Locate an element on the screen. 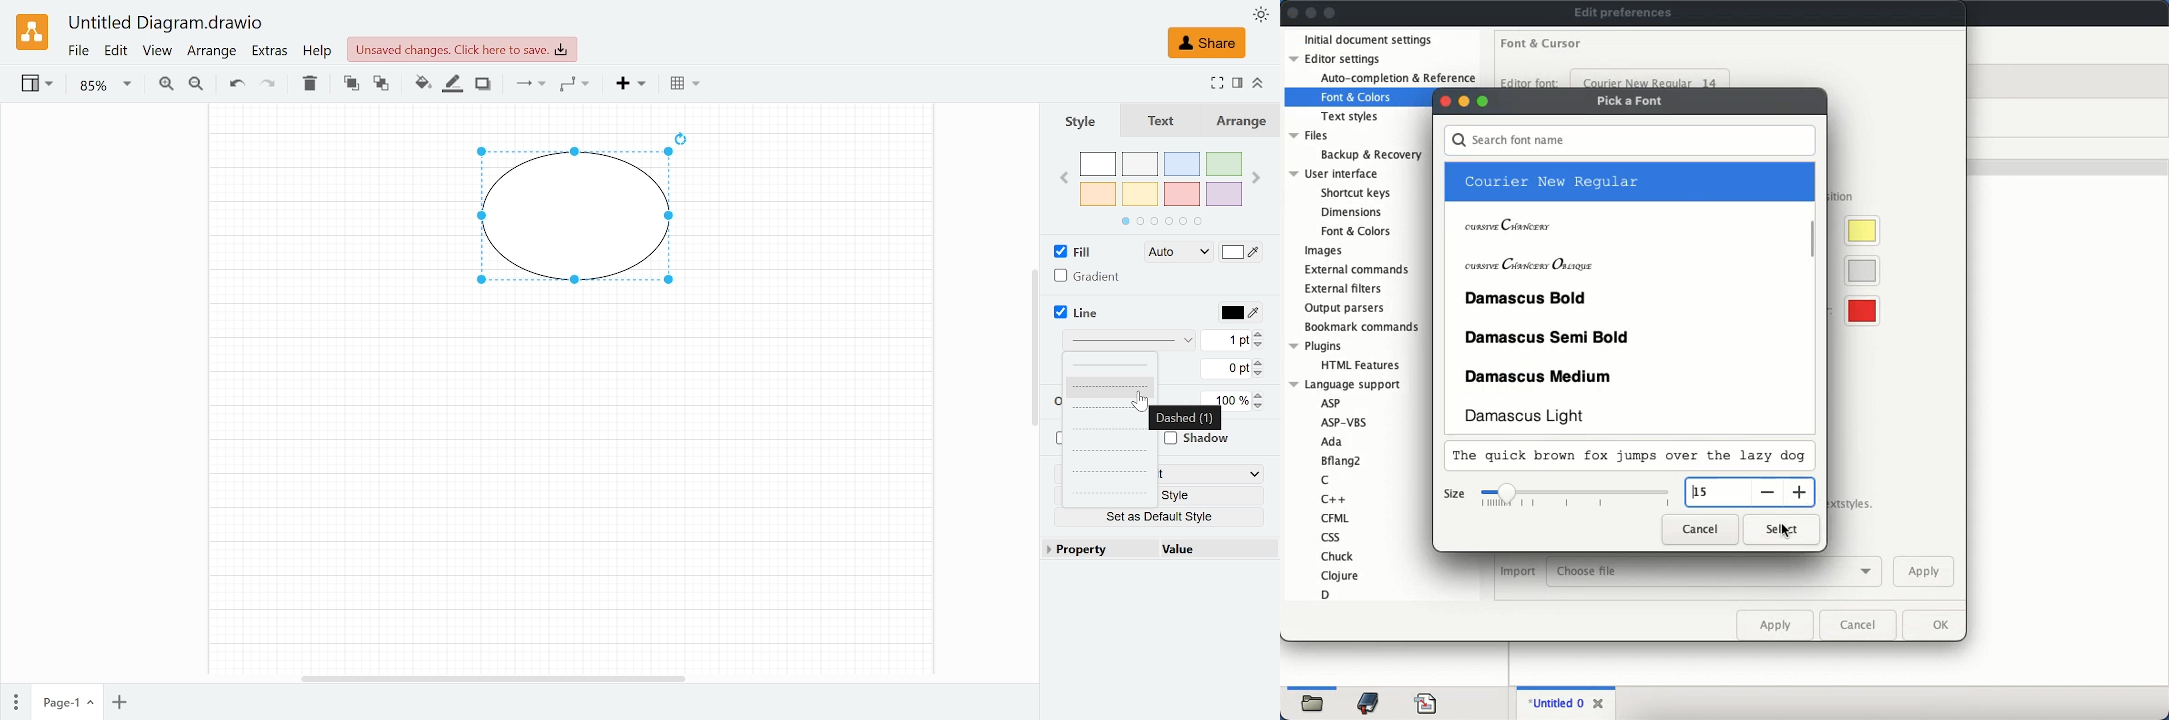 Image resolution: width=2184 pixels, height=728 pixels. dotted  1 is located at coordinates (1111, 450).